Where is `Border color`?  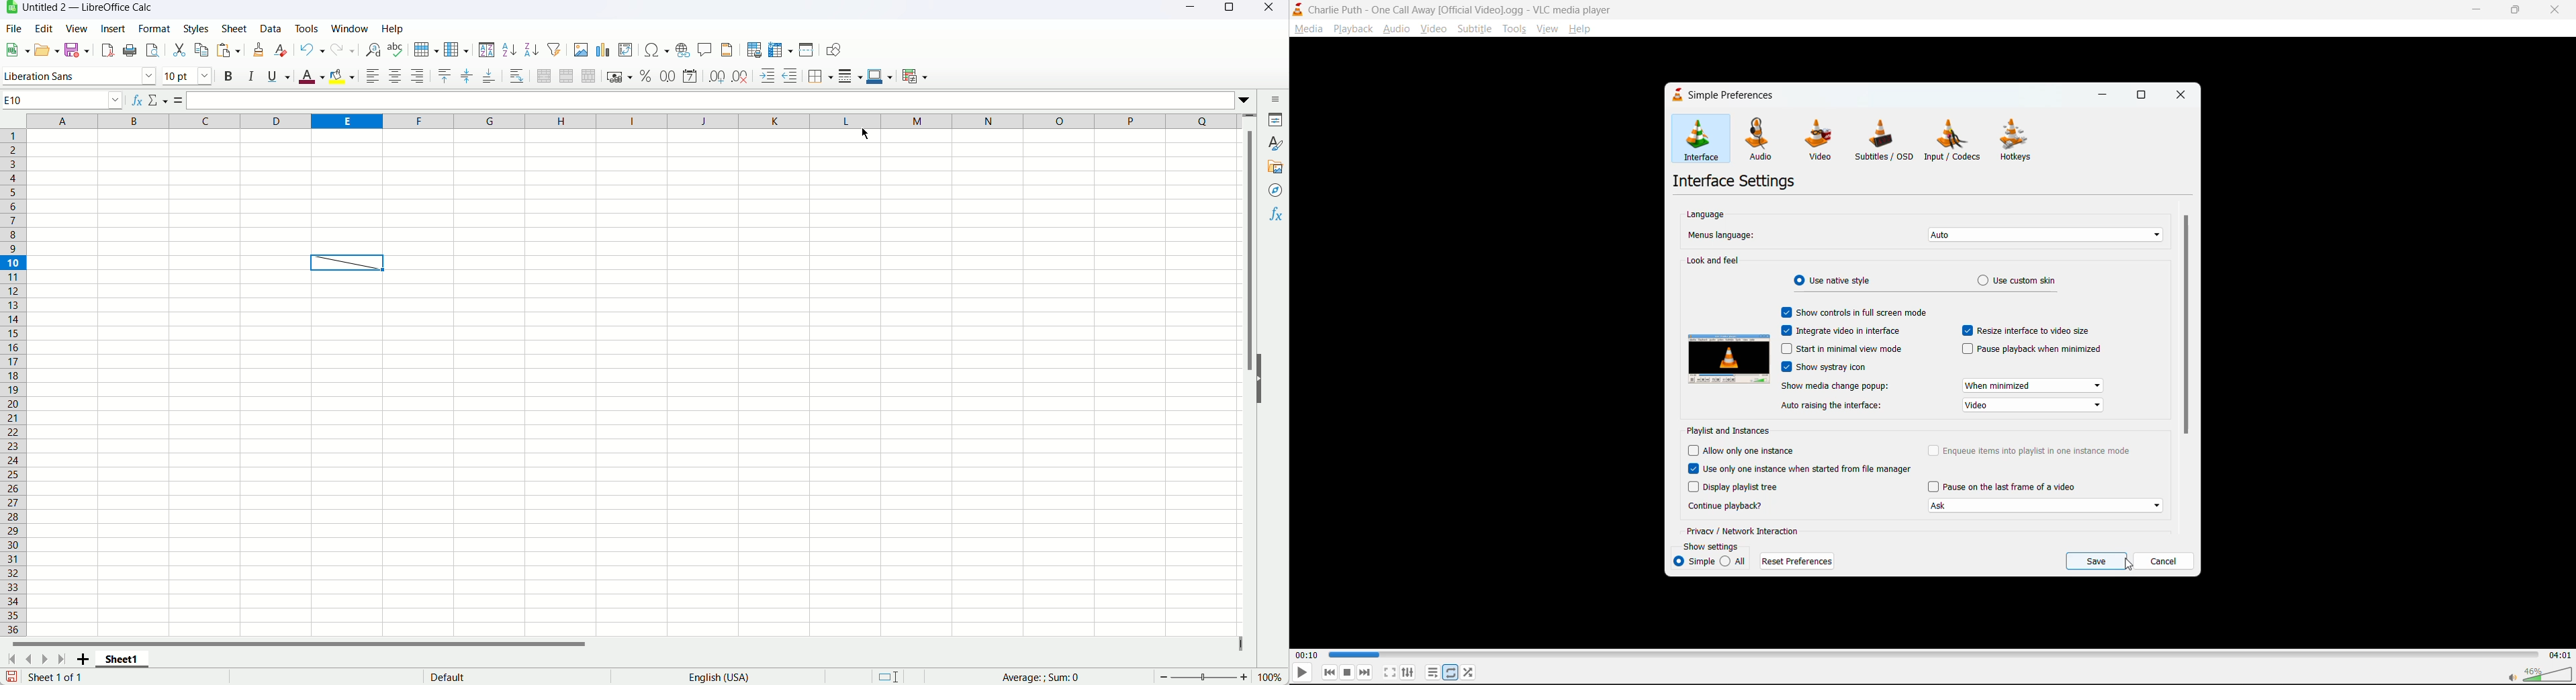 Border color is located at coordinates (880, 77).